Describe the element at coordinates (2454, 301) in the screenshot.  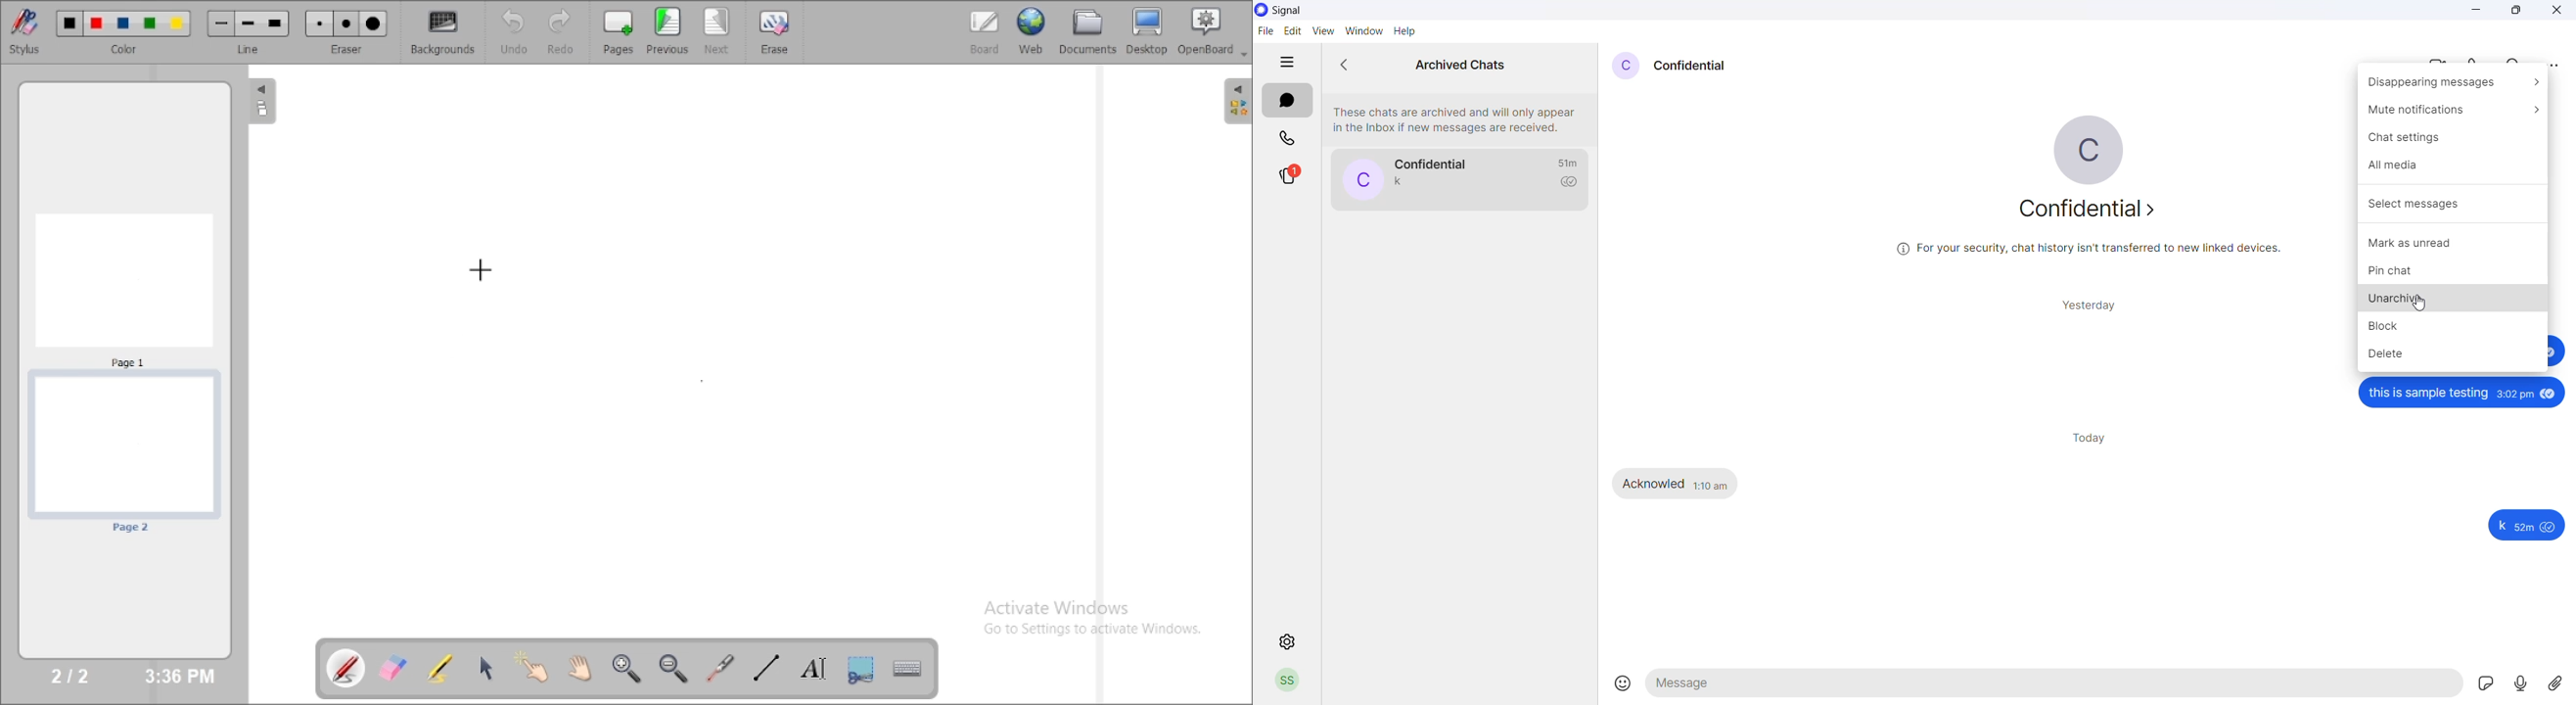
I see `unarchive` at that location.